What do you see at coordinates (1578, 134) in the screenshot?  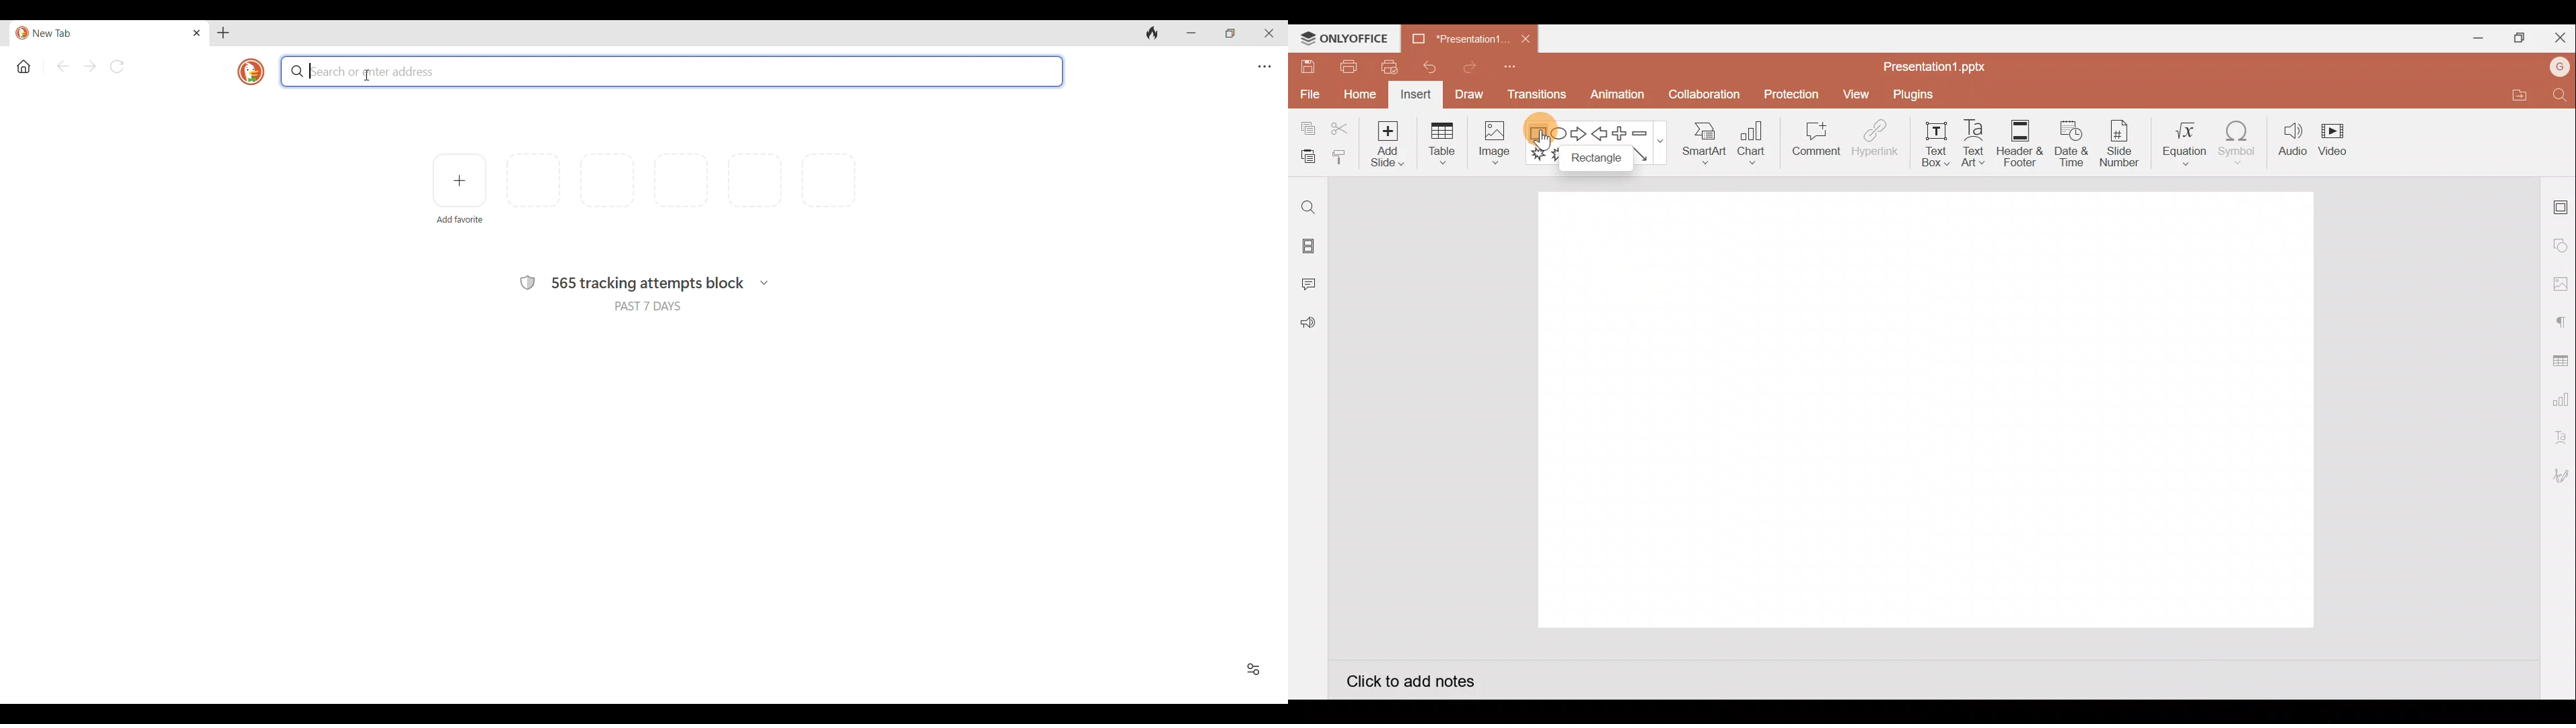 I see `Right arrow` at bounding box center [1578, 134].